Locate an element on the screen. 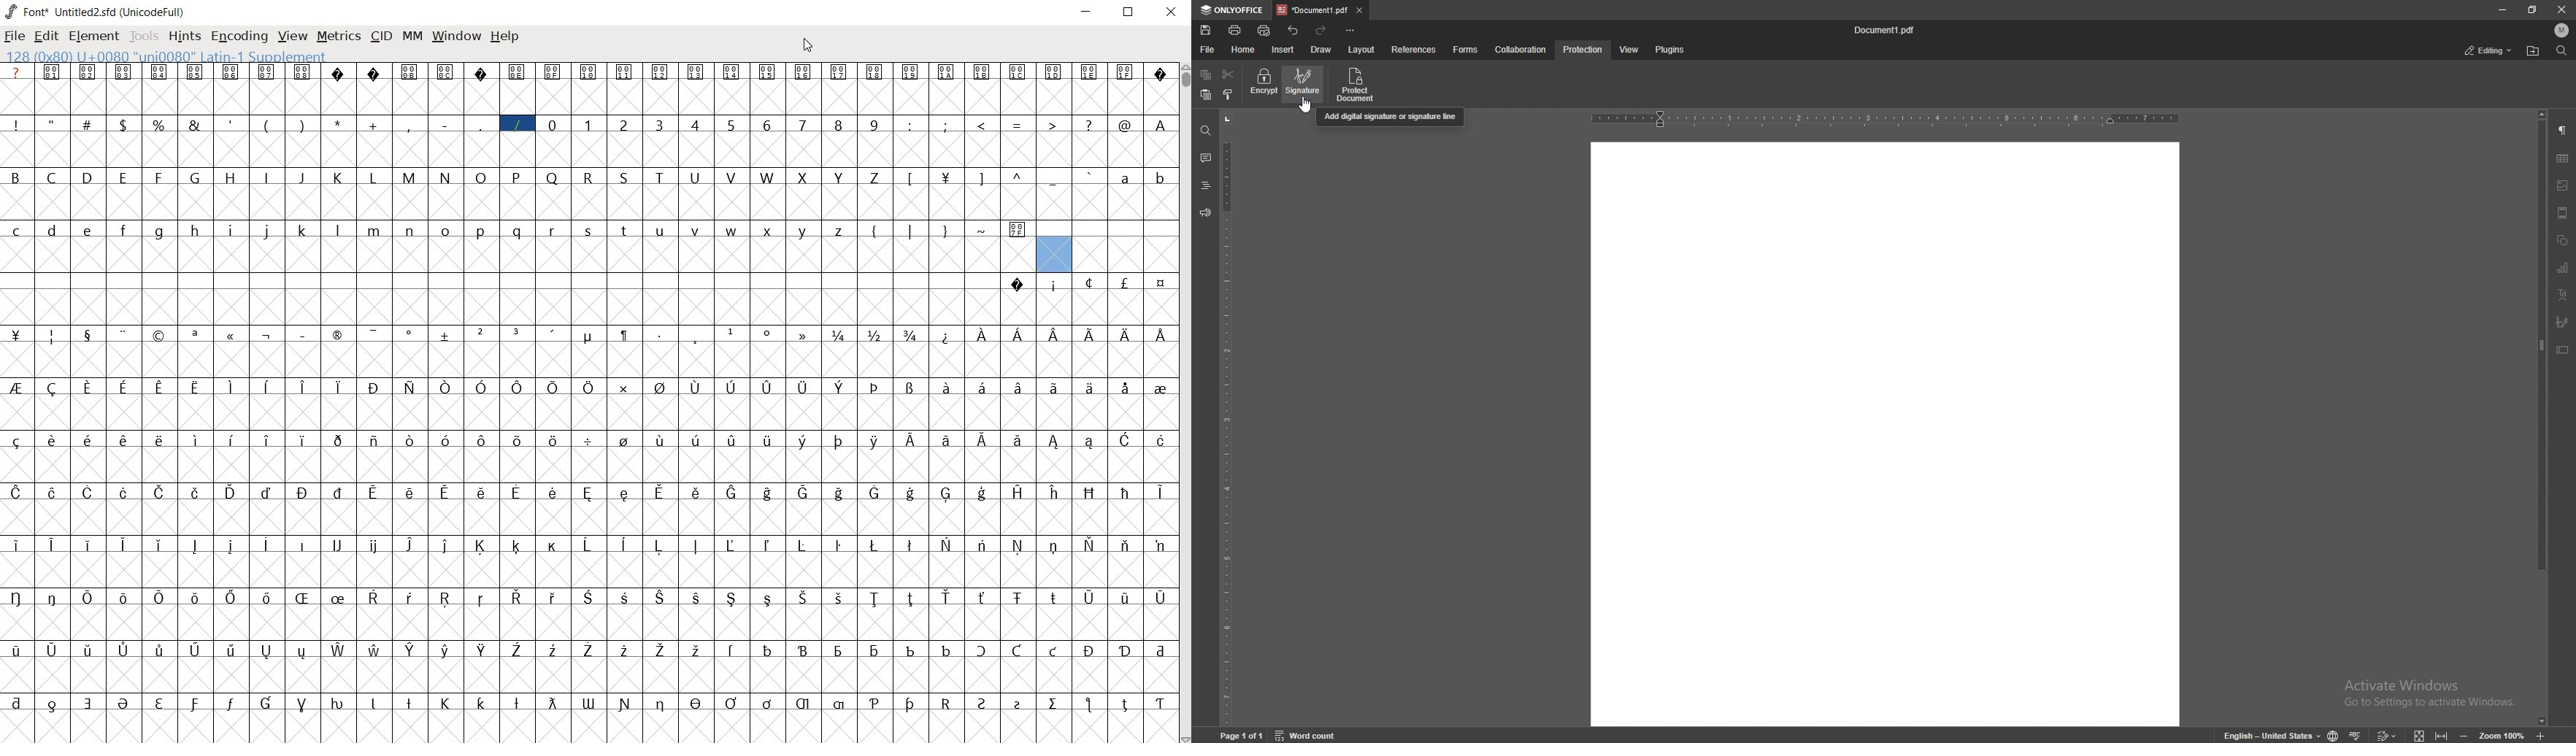 Image resolution: width=2576 pixels, height=756 pixels. WINDOW is located at coordinates (455, 36).